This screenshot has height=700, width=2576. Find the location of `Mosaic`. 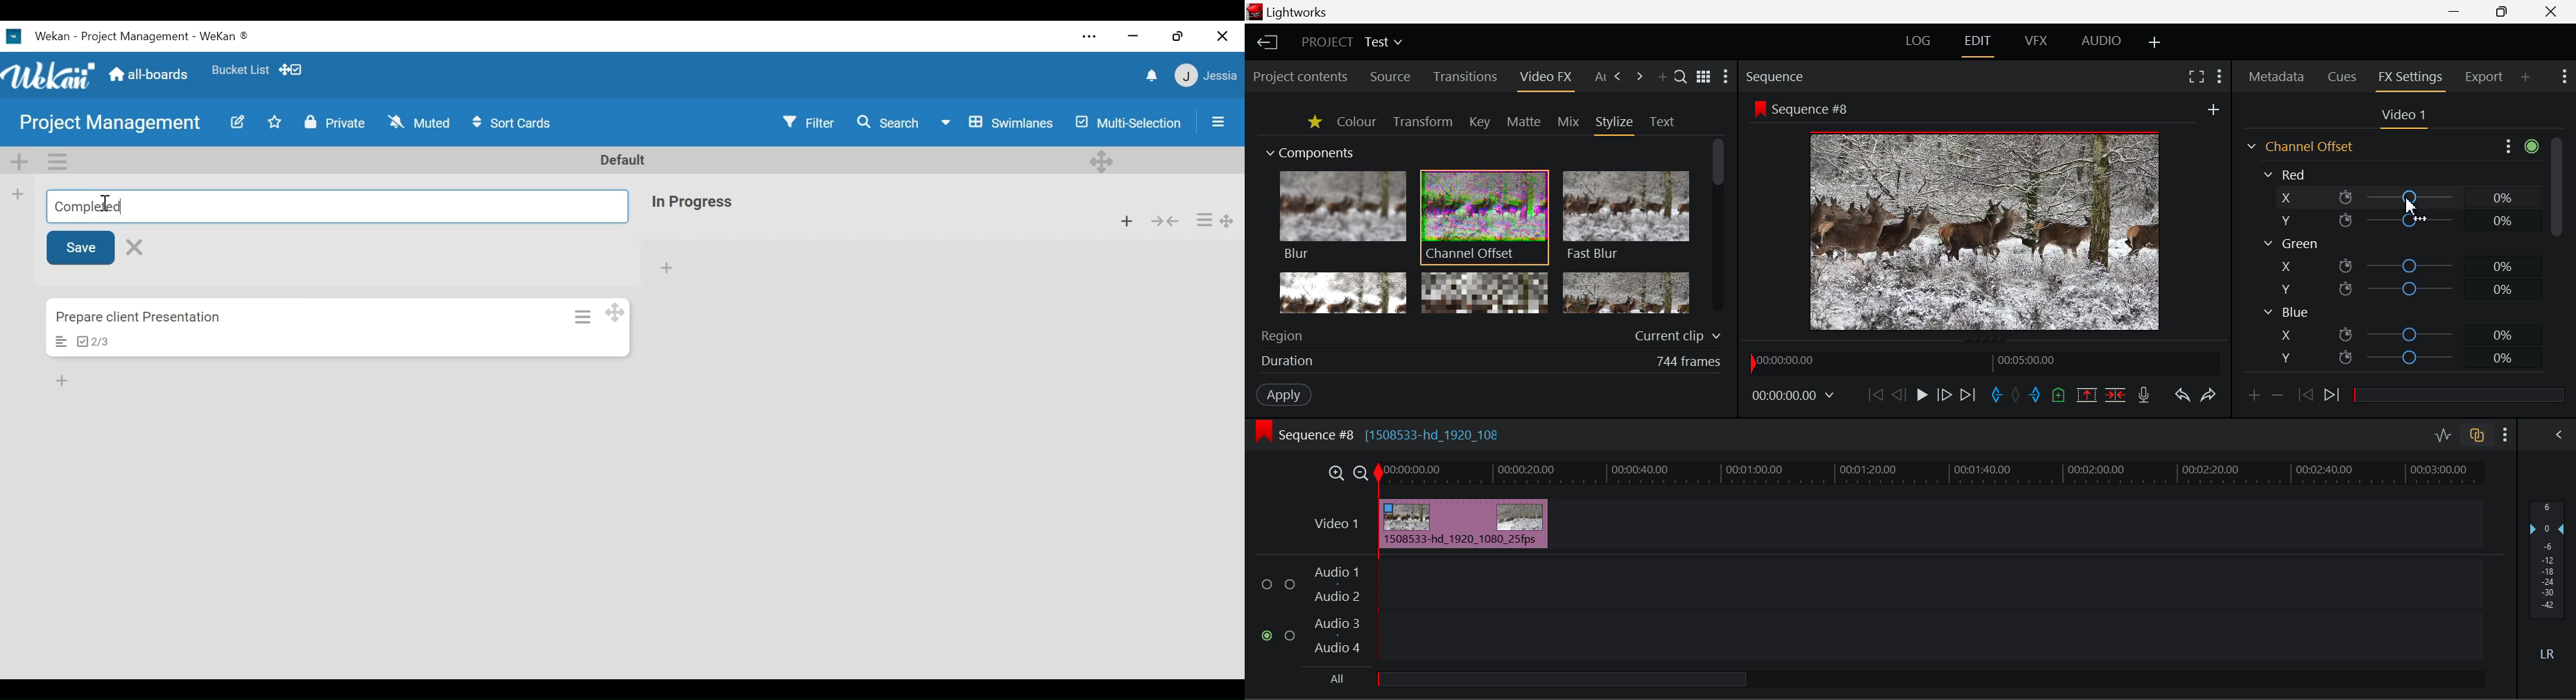

Mosaic is located at coordinates (1485, 292).